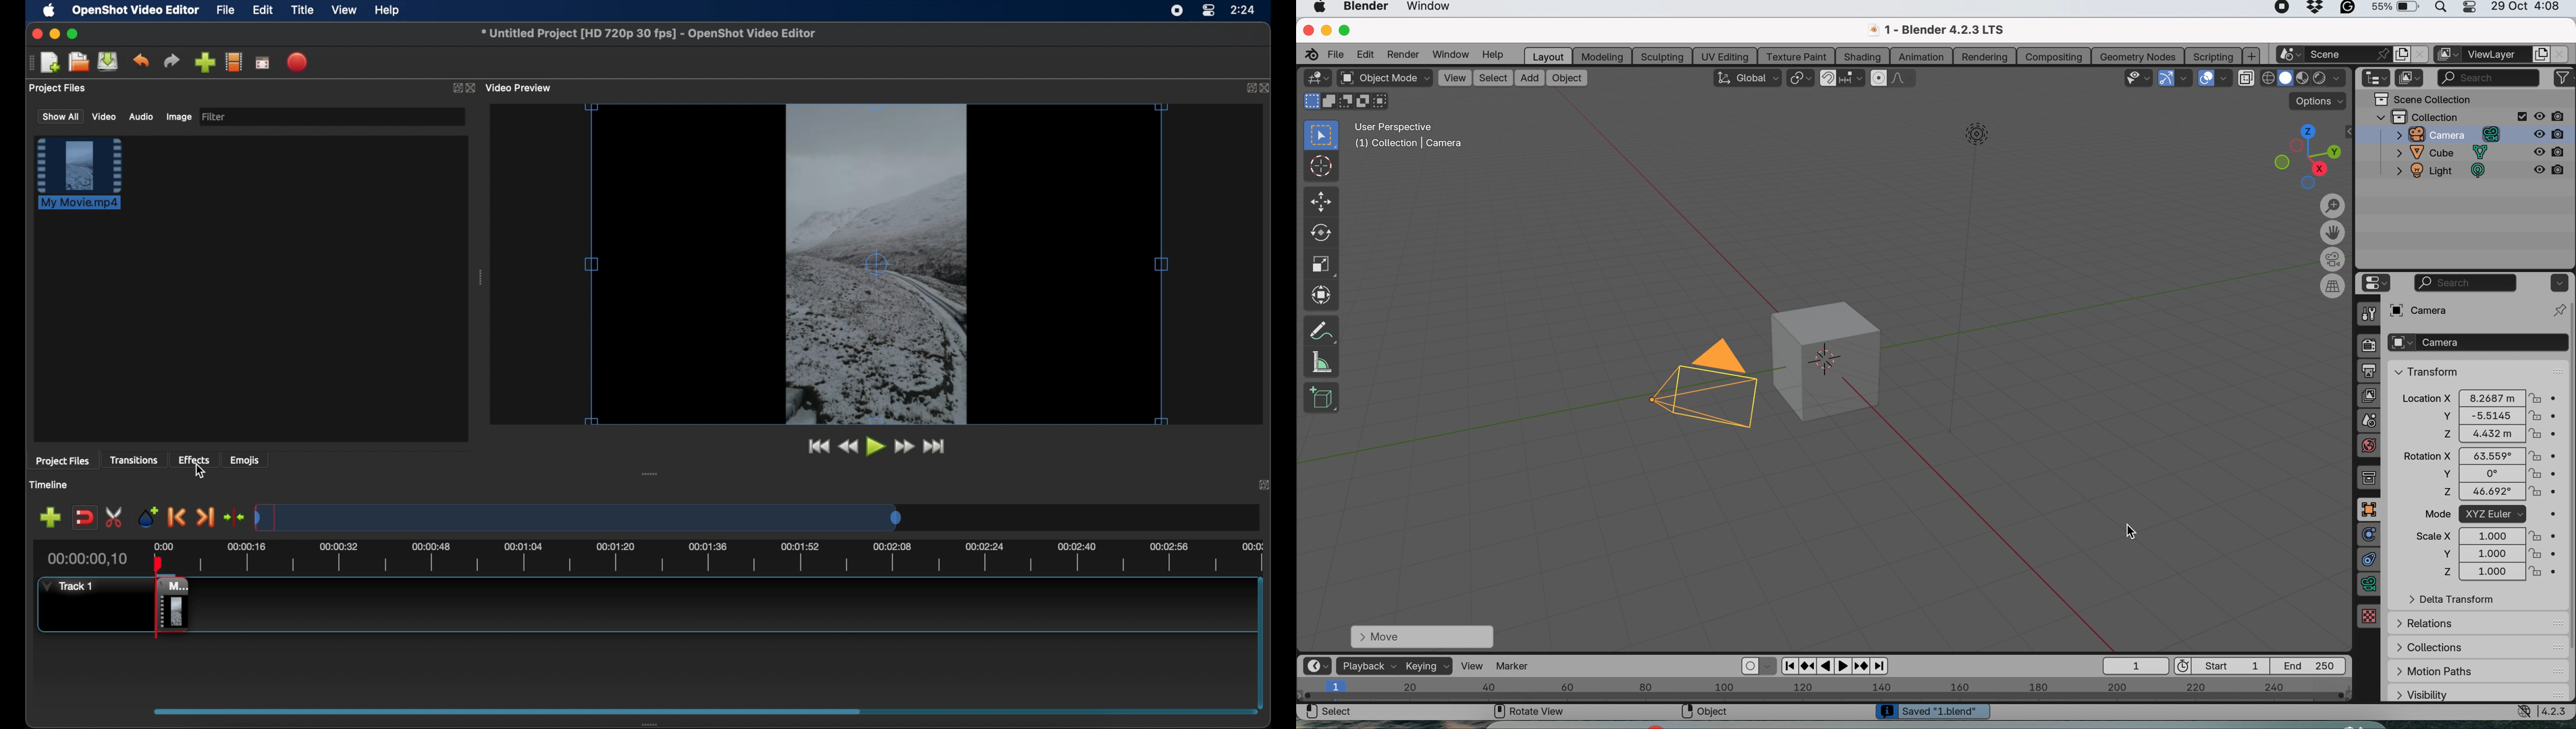  I want to click on timeline, so click(49, 485).